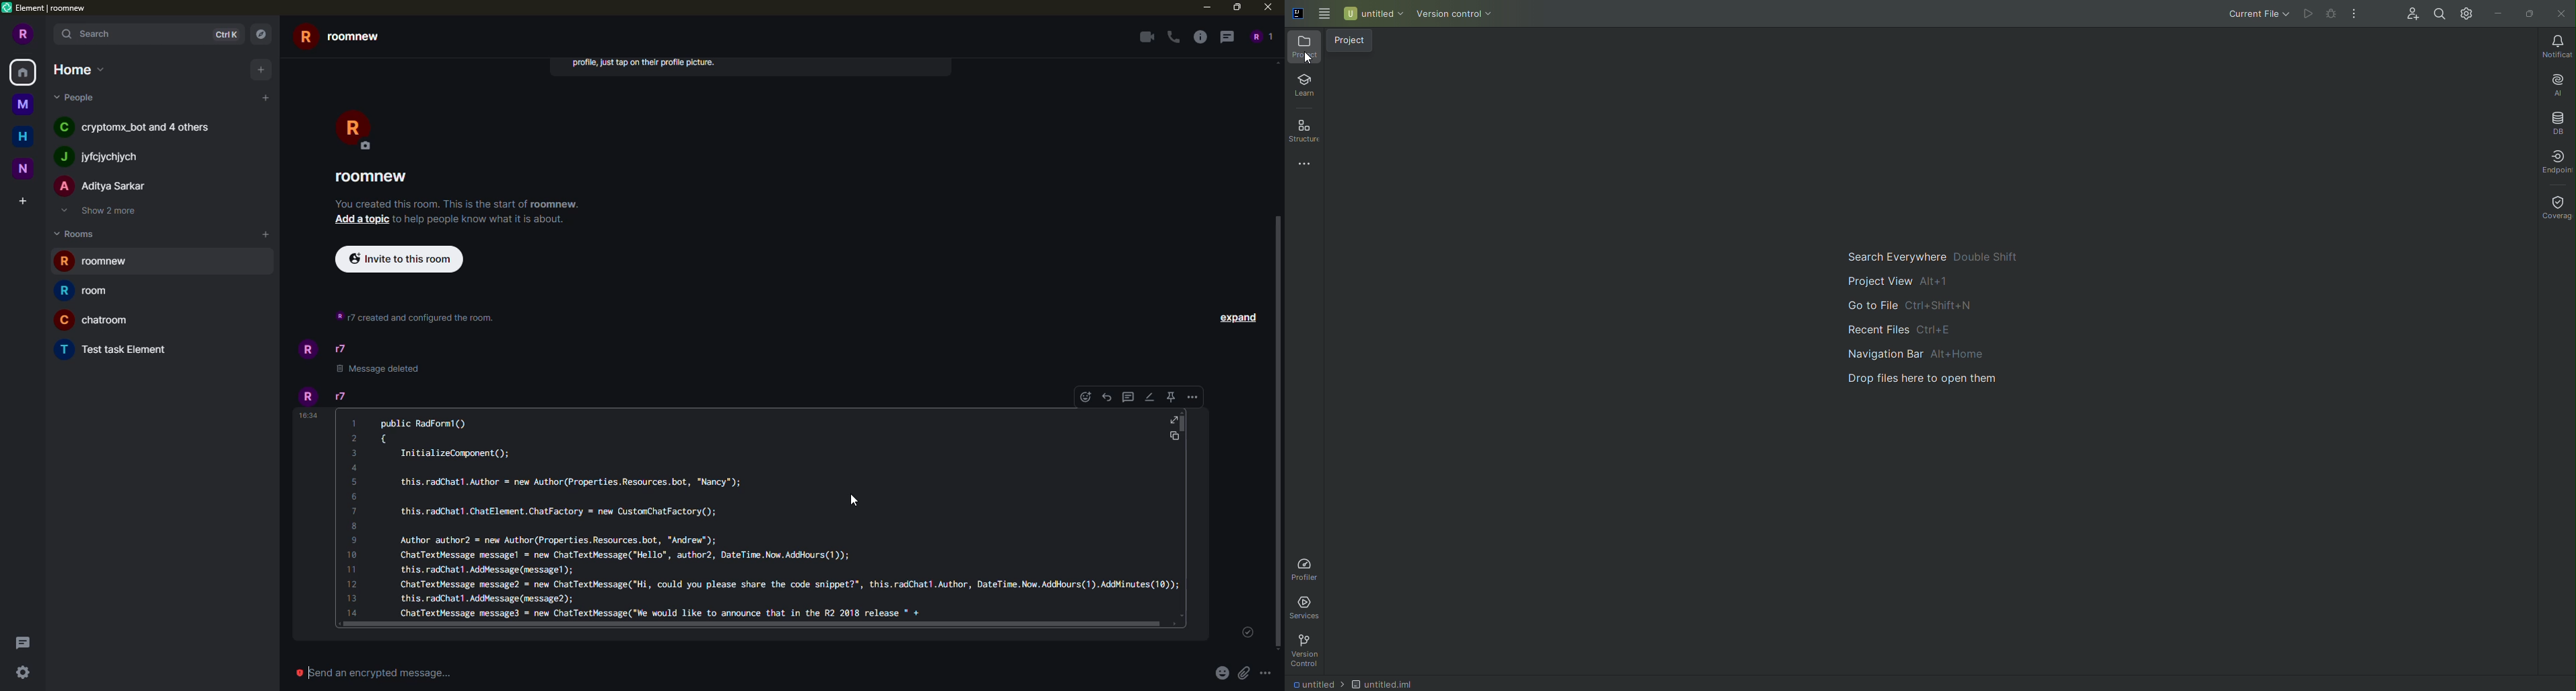 The height and width of the screenshot is (700, 2576). What do you see at coordinates (268, 98) in the screenshot?
I see `add` at bounding box center [268, 98].